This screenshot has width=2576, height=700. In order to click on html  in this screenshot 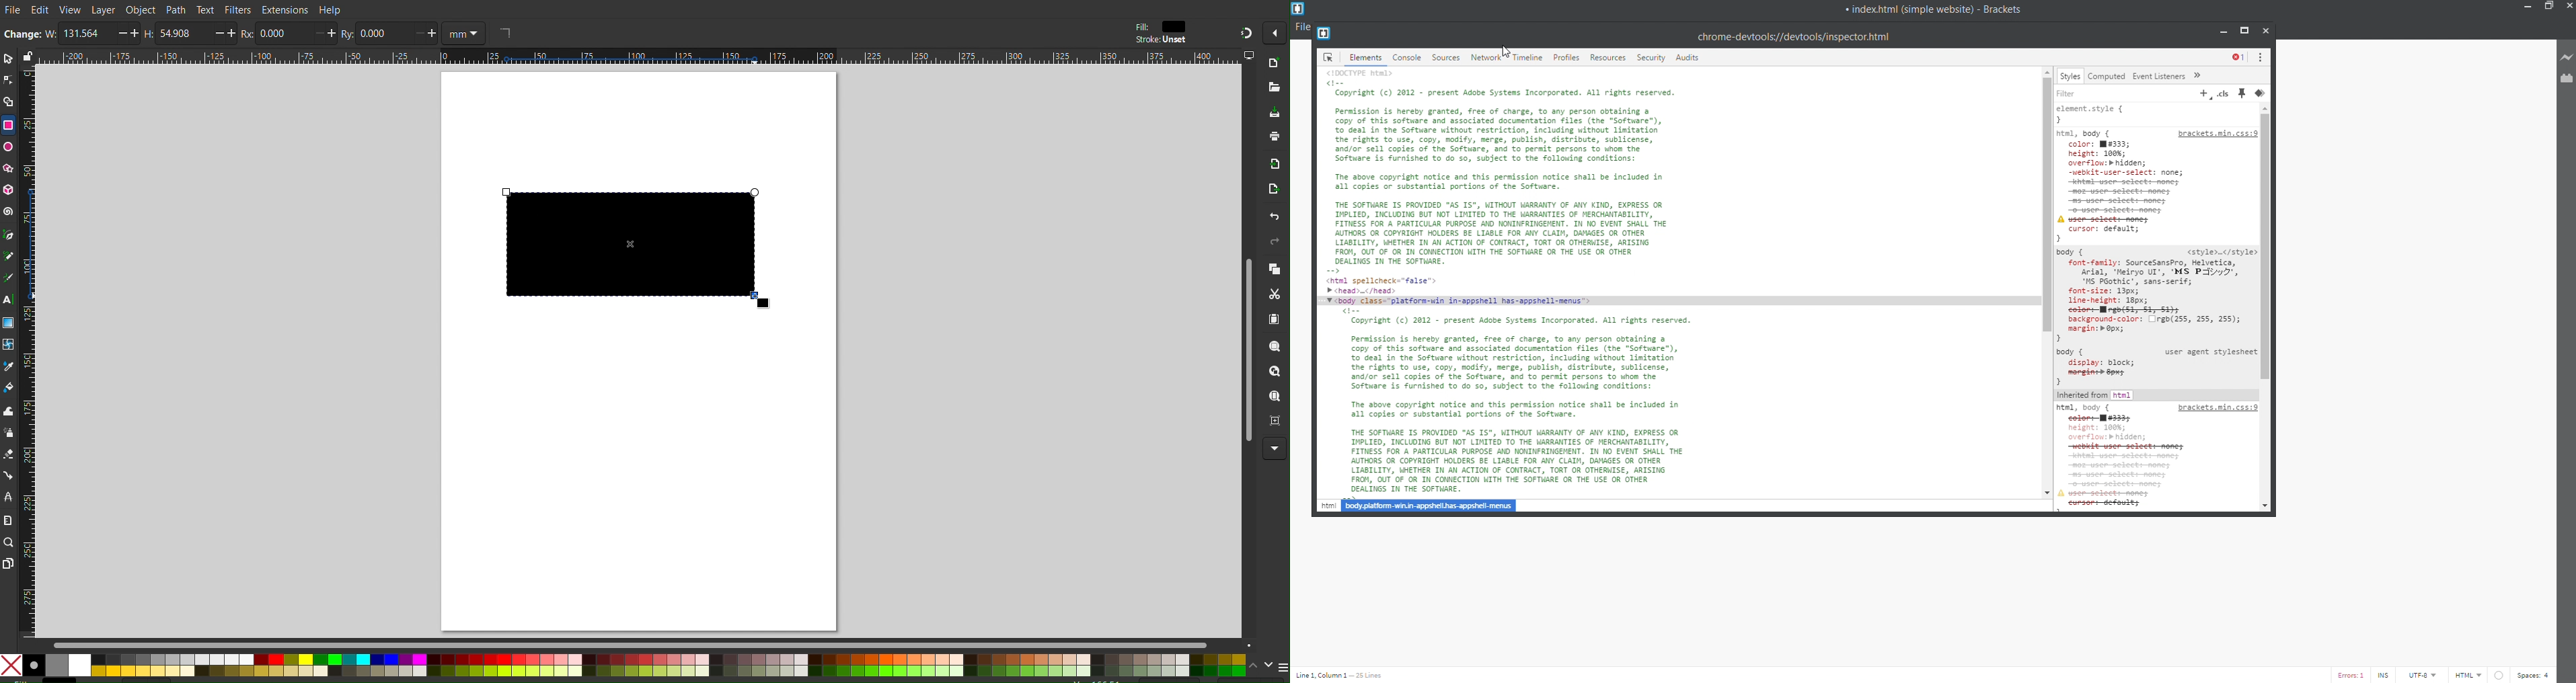, I will do `click(1327, 506)`.